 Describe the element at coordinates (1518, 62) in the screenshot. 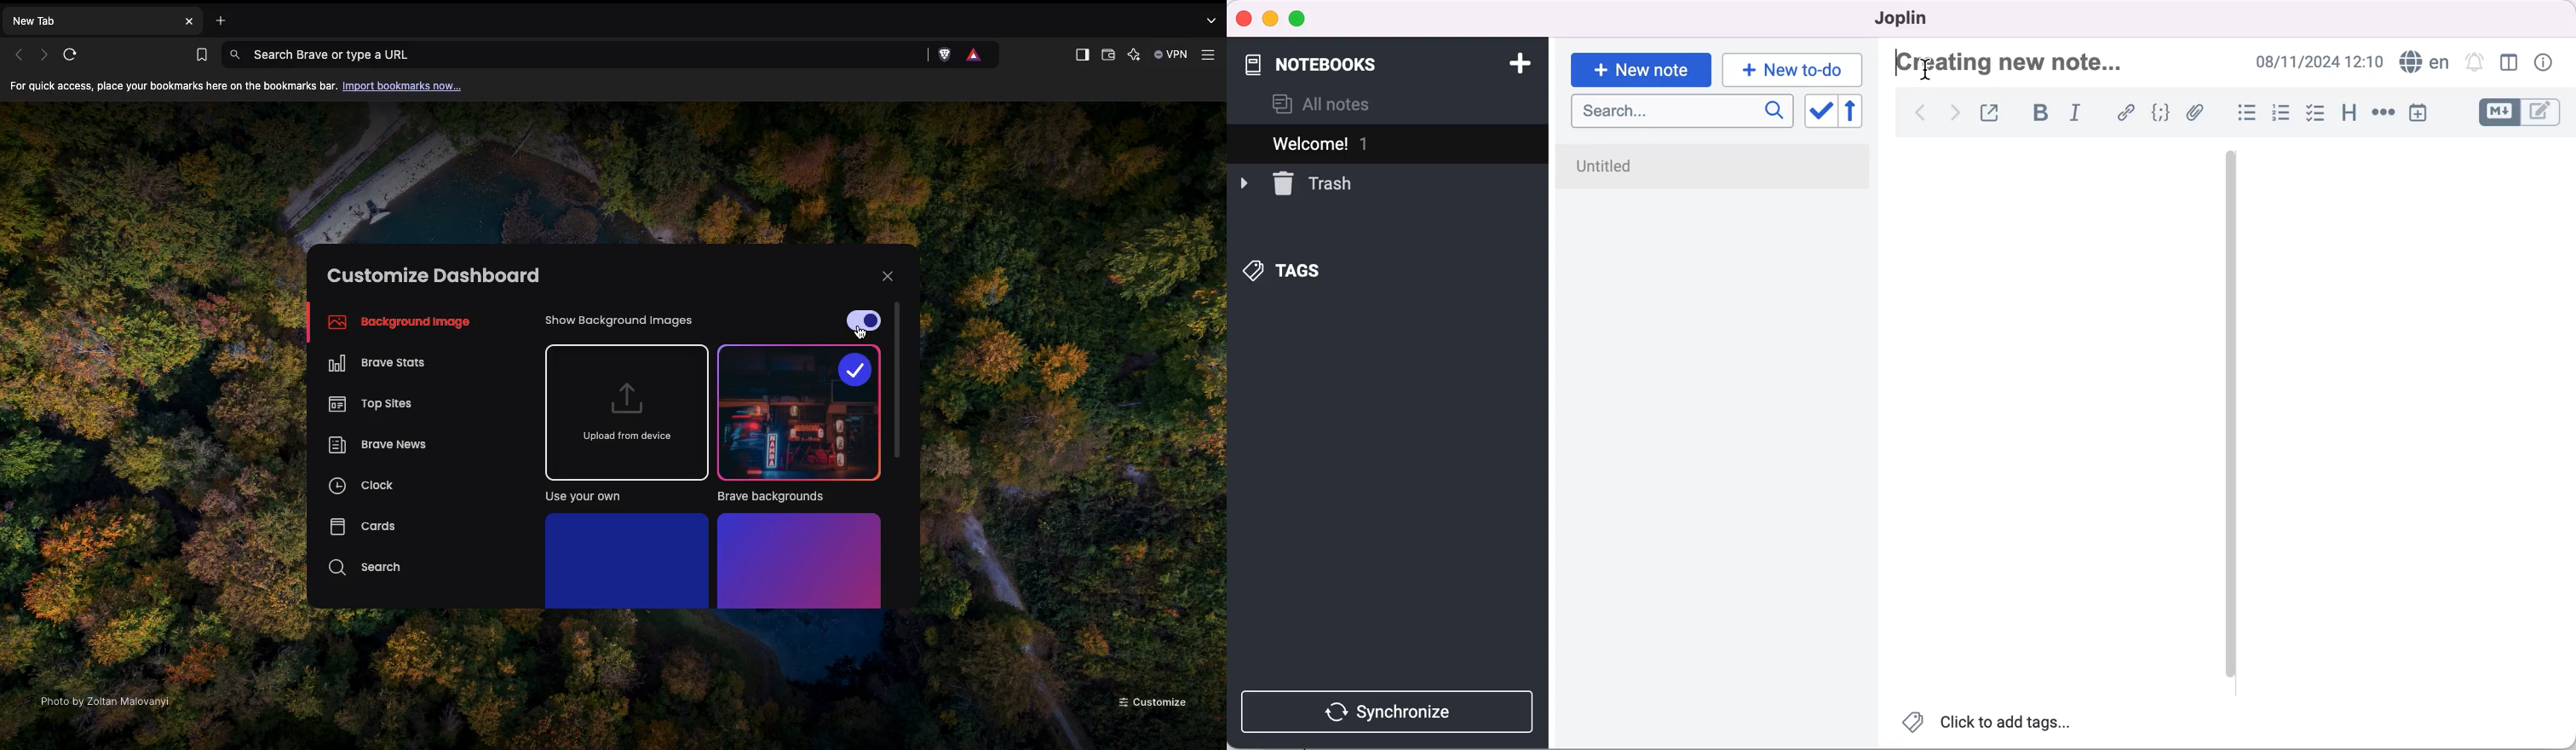

I see `add notebook` at that location.